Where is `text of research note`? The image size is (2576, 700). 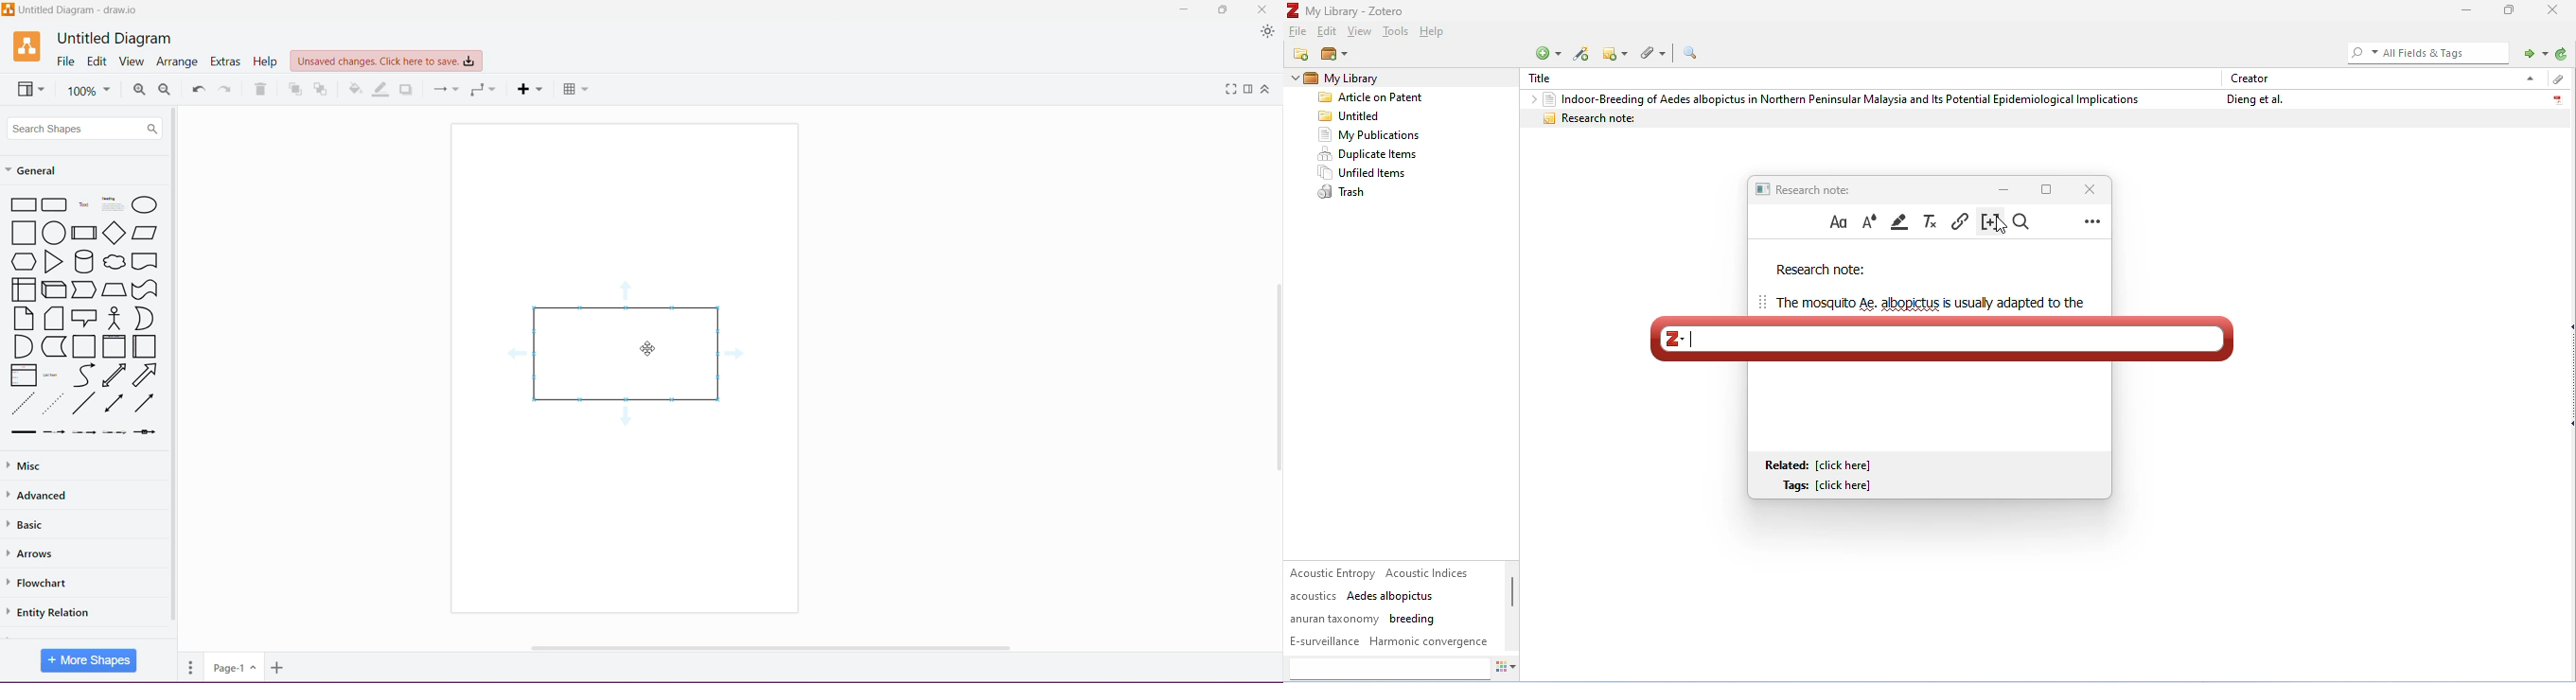
text of research note is located at coordinates (1929, 303).